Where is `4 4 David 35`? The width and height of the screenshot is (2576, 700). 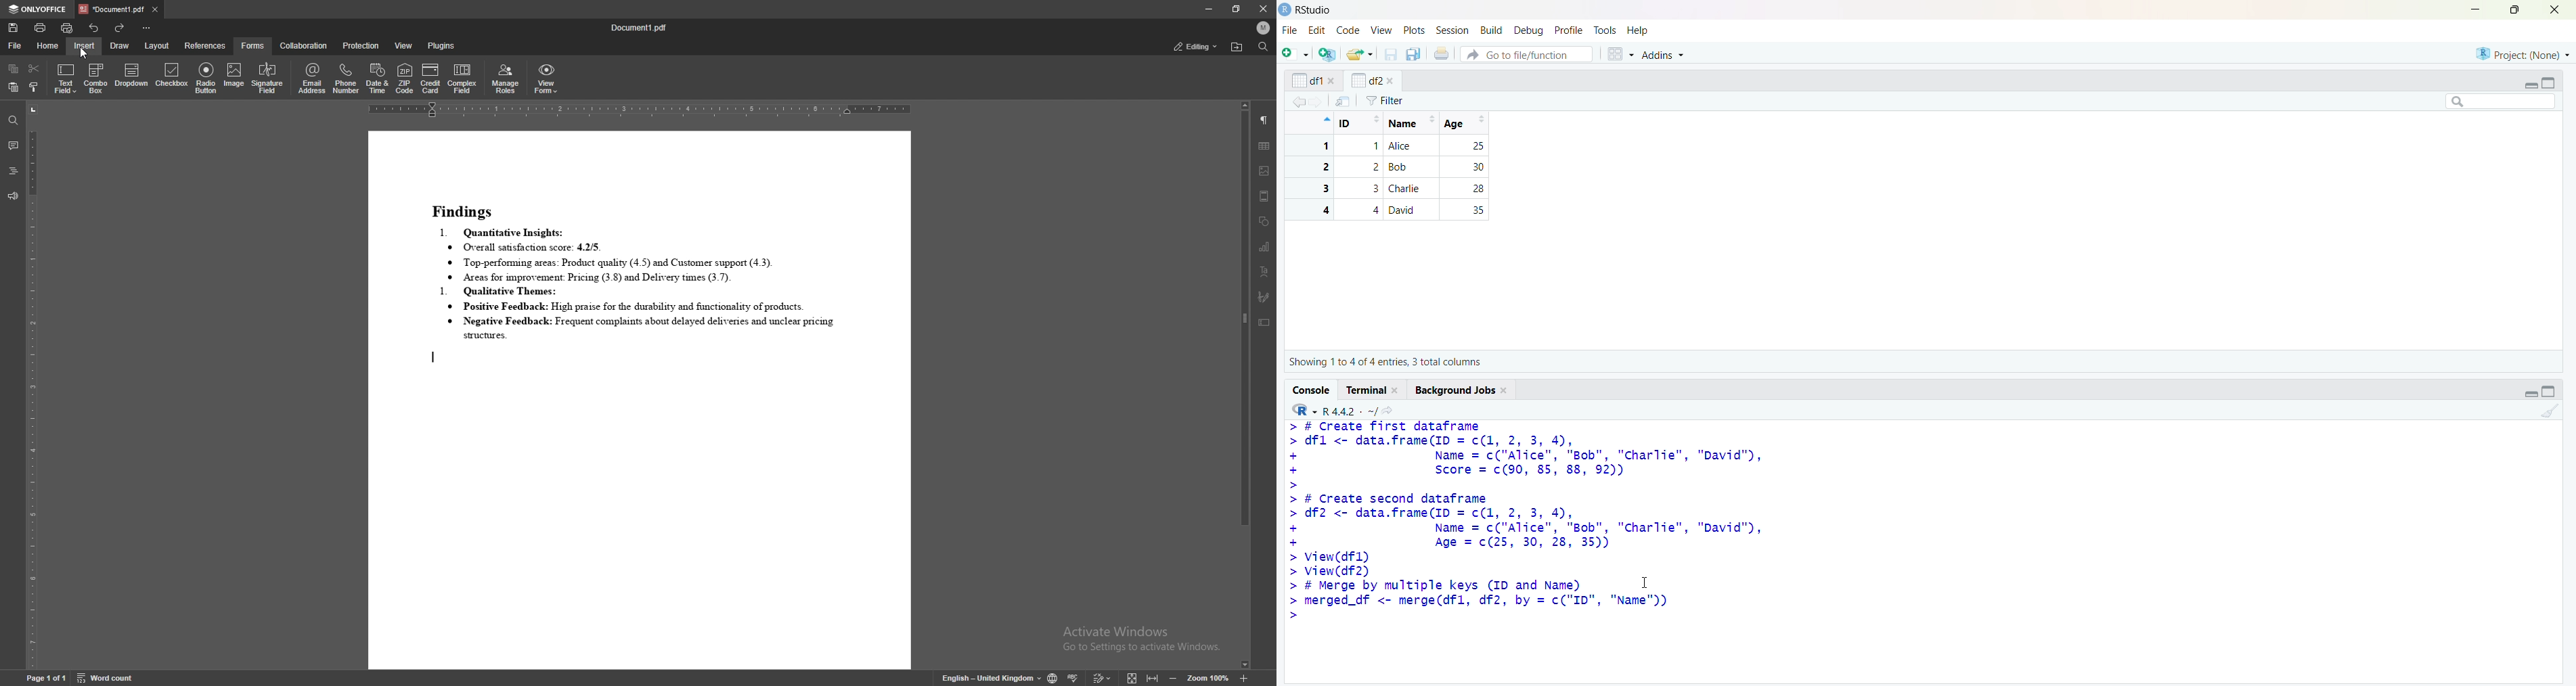
4 4 David 35 is located at coordinates (1393, 210).